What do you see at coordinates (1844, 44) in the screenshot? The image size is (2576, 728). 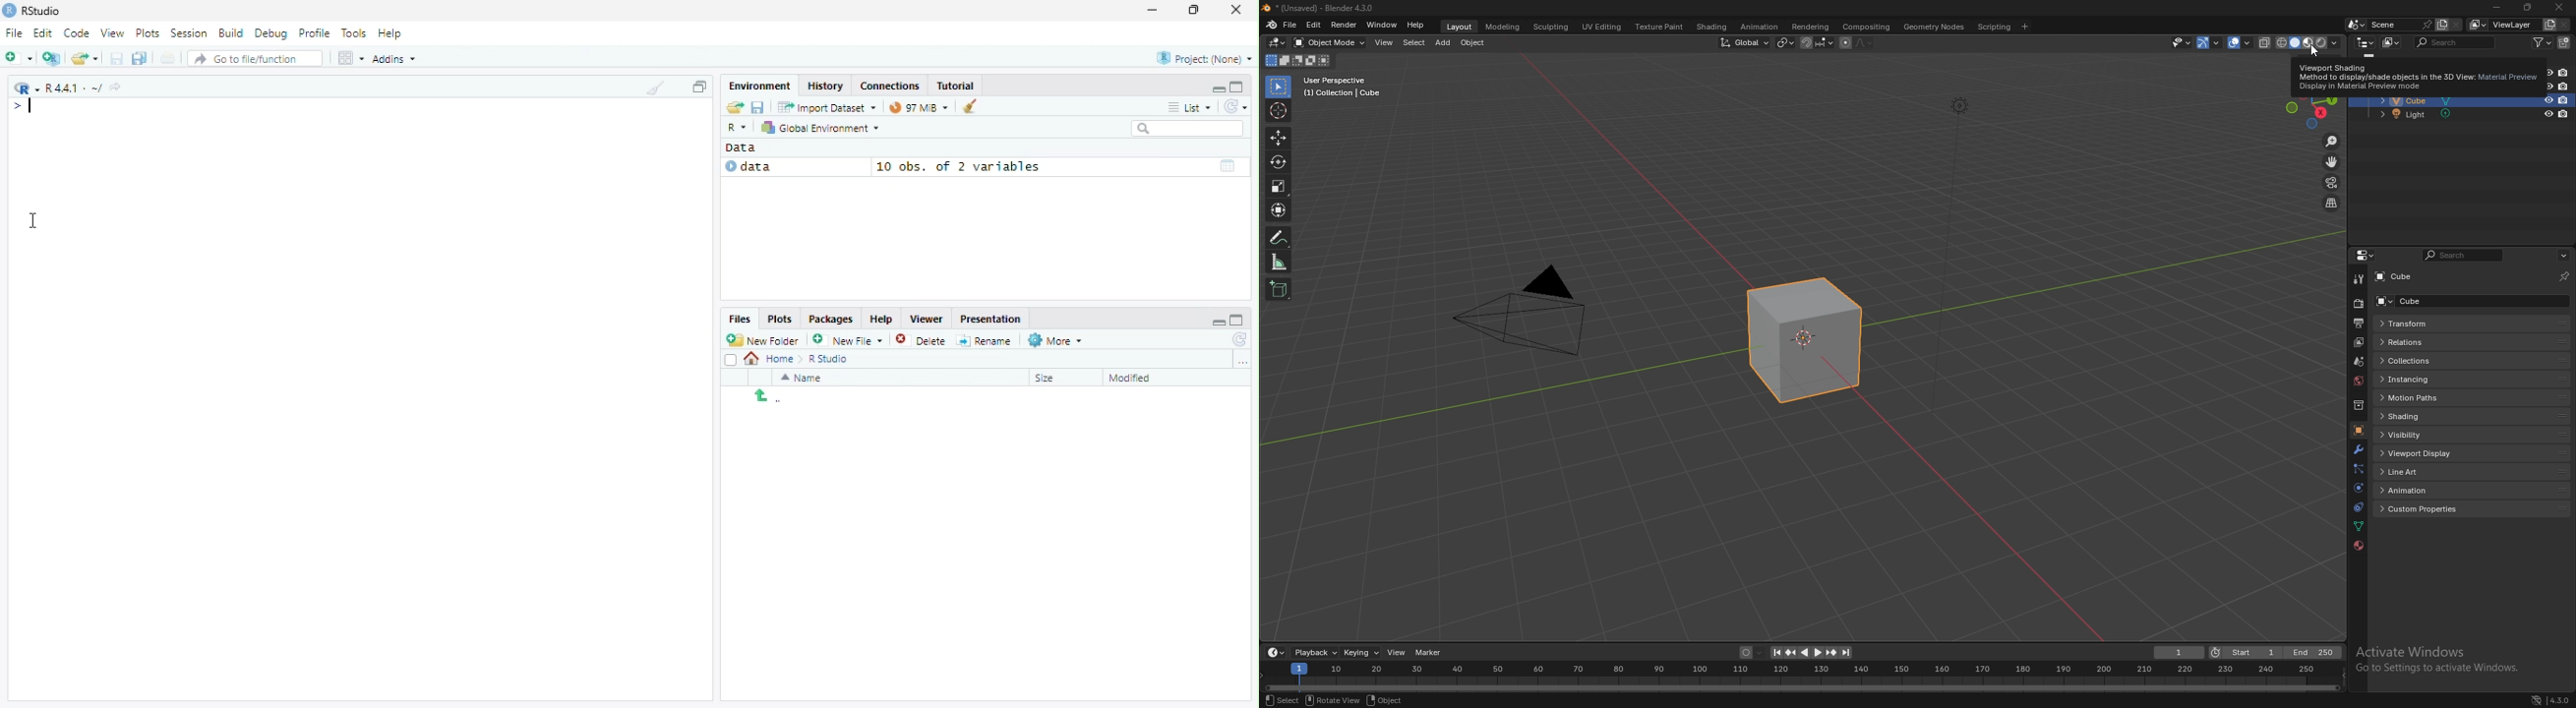 I see `proportional editing objects` at bounding box center [1844, 44].